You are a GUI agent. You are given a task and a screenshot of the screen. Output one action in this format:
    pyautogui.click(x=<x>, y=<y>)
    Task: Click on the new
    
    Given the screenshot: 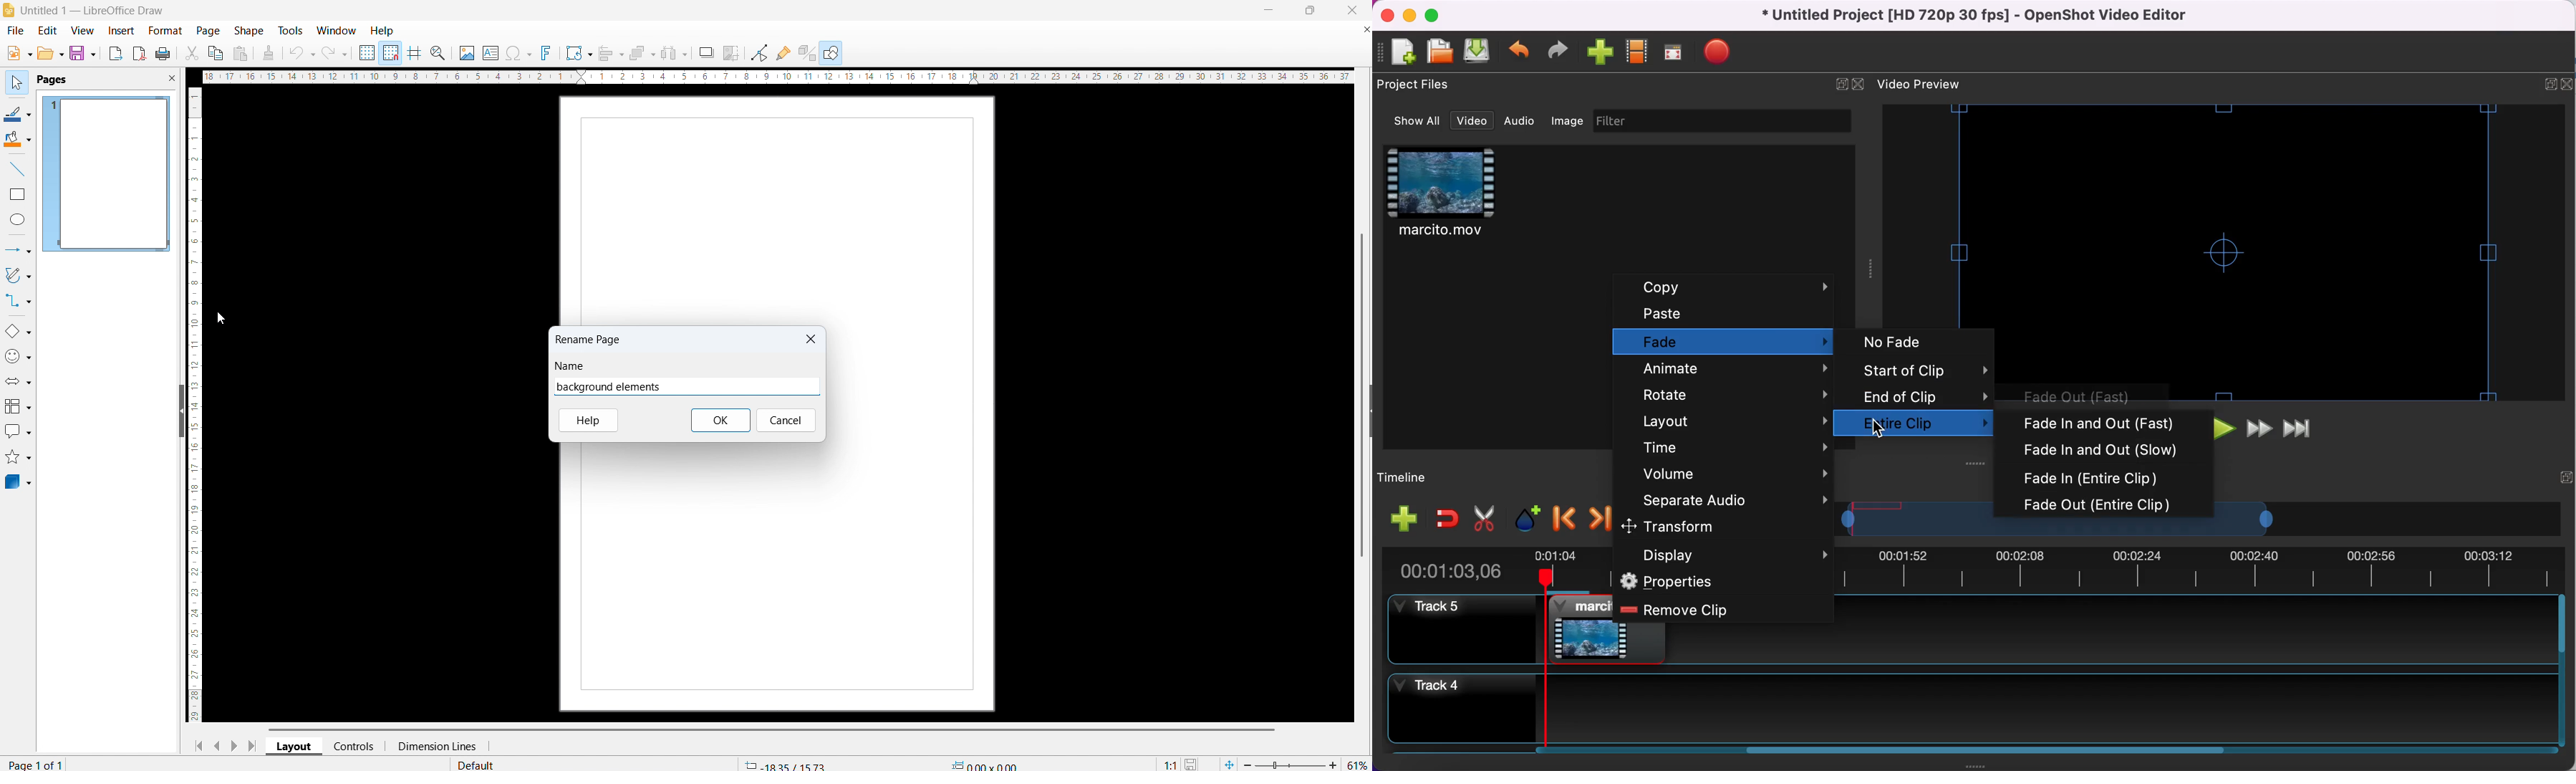 What is the action you would take?
    pyautogui.click(x=17, y=53)
    